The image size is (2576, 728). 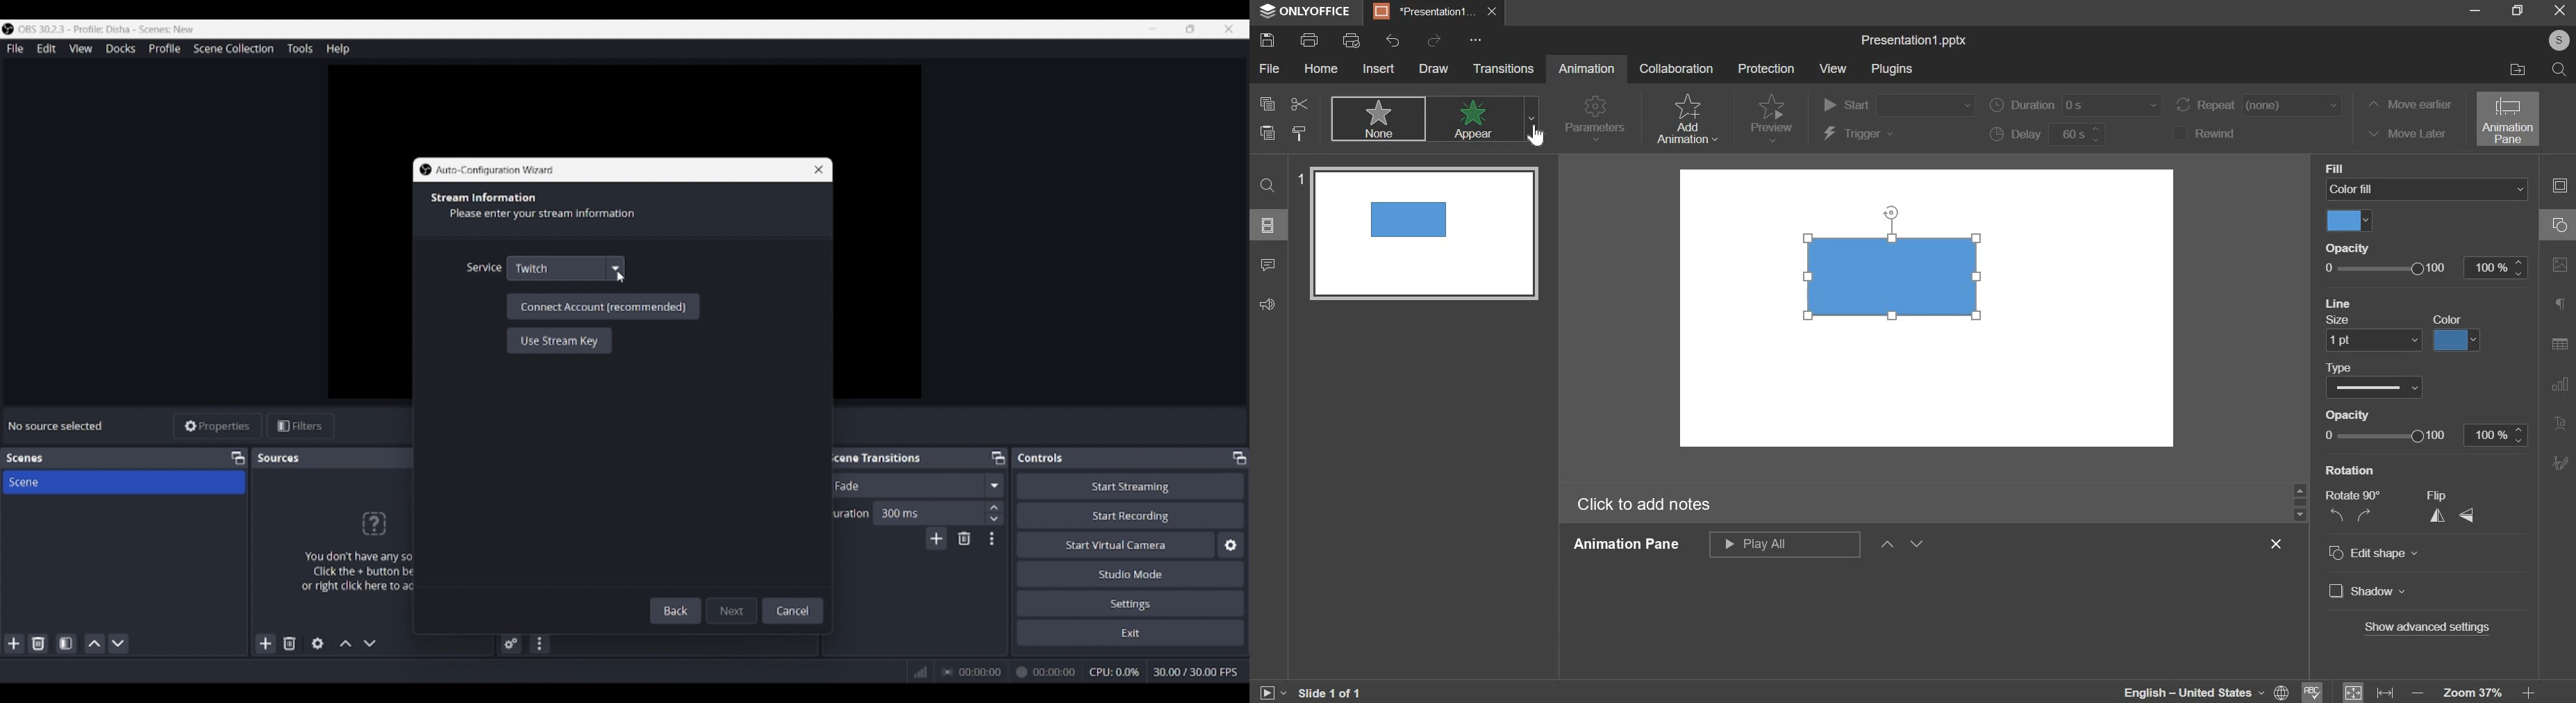 What do you see at coordinates (2559, 381) in the screenshot?
I see `Slide Transition` at bounding box center [2559, 381].